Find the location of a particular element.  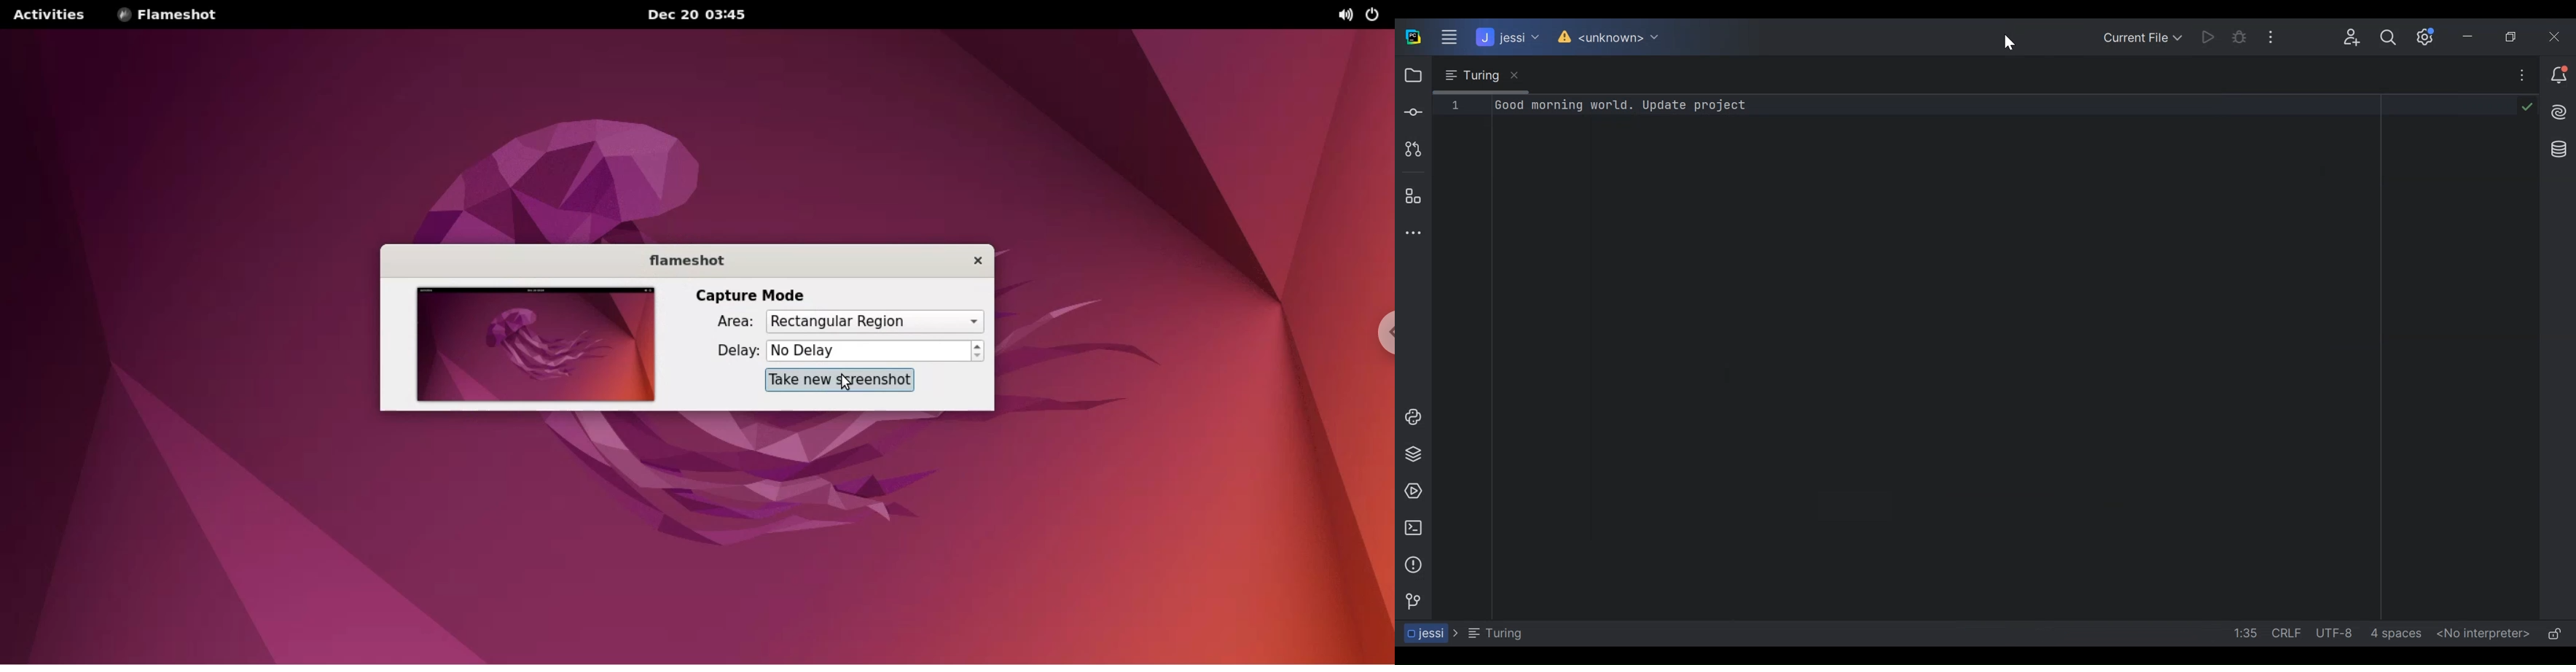

Turing is located at coordinates (1479, 76).